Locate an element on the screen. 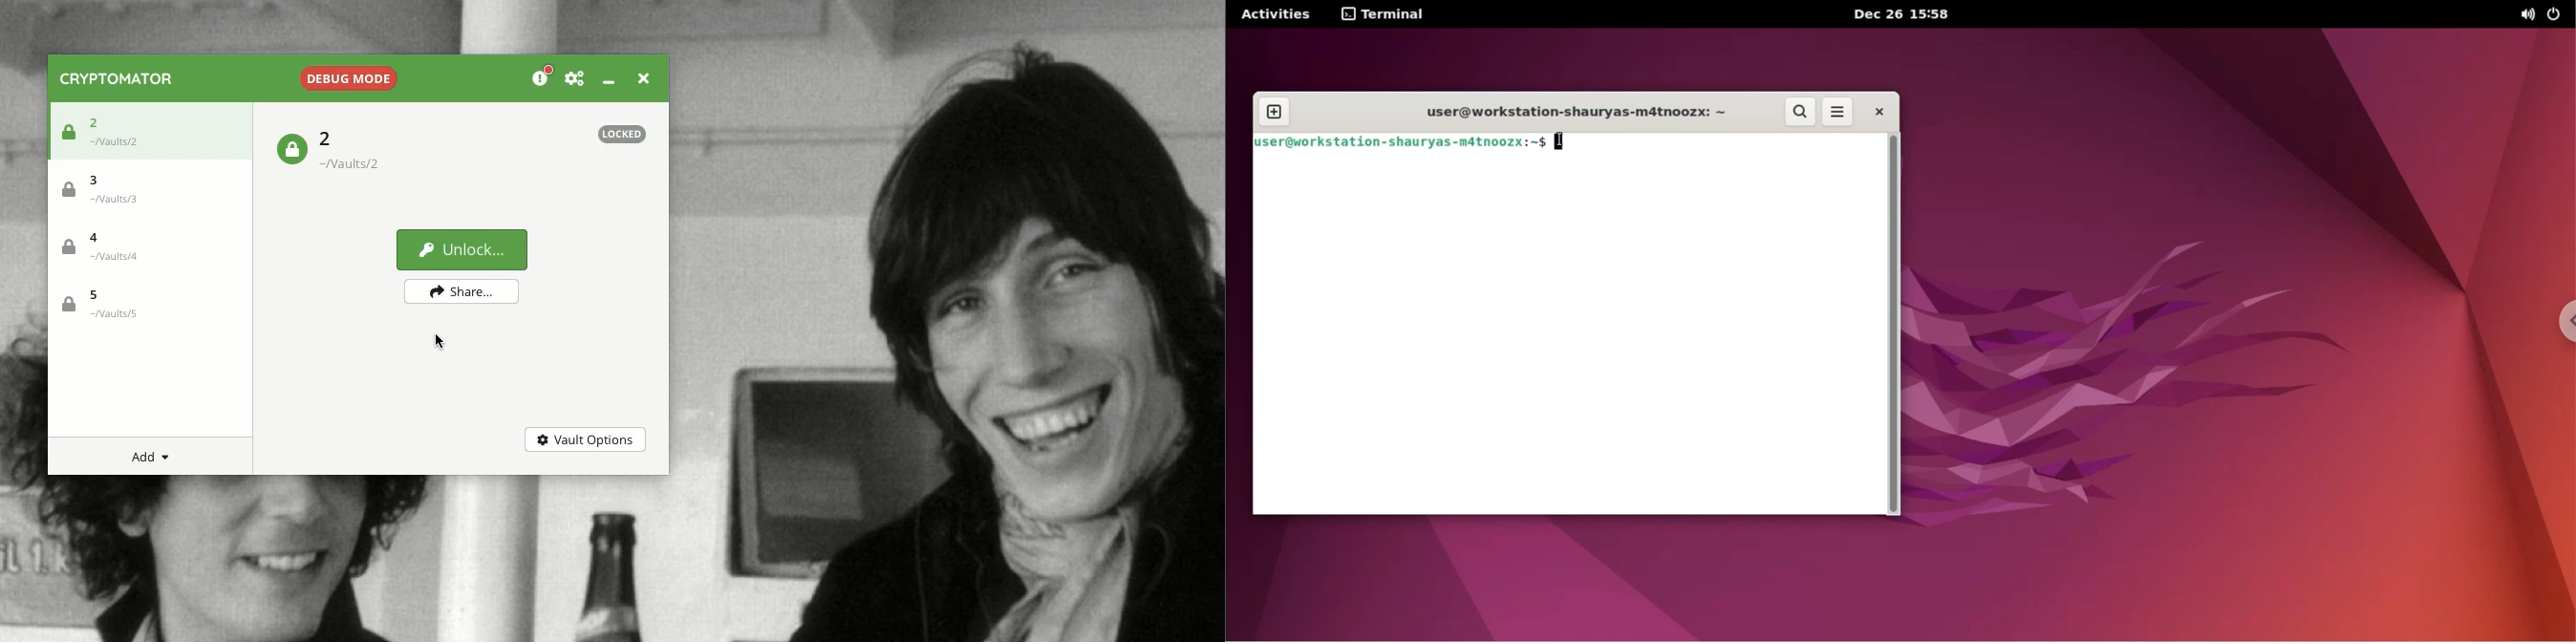 Image resolution: width=2576 pixels, height=644 pixels. Preferences is located at coordinates (574, 79).